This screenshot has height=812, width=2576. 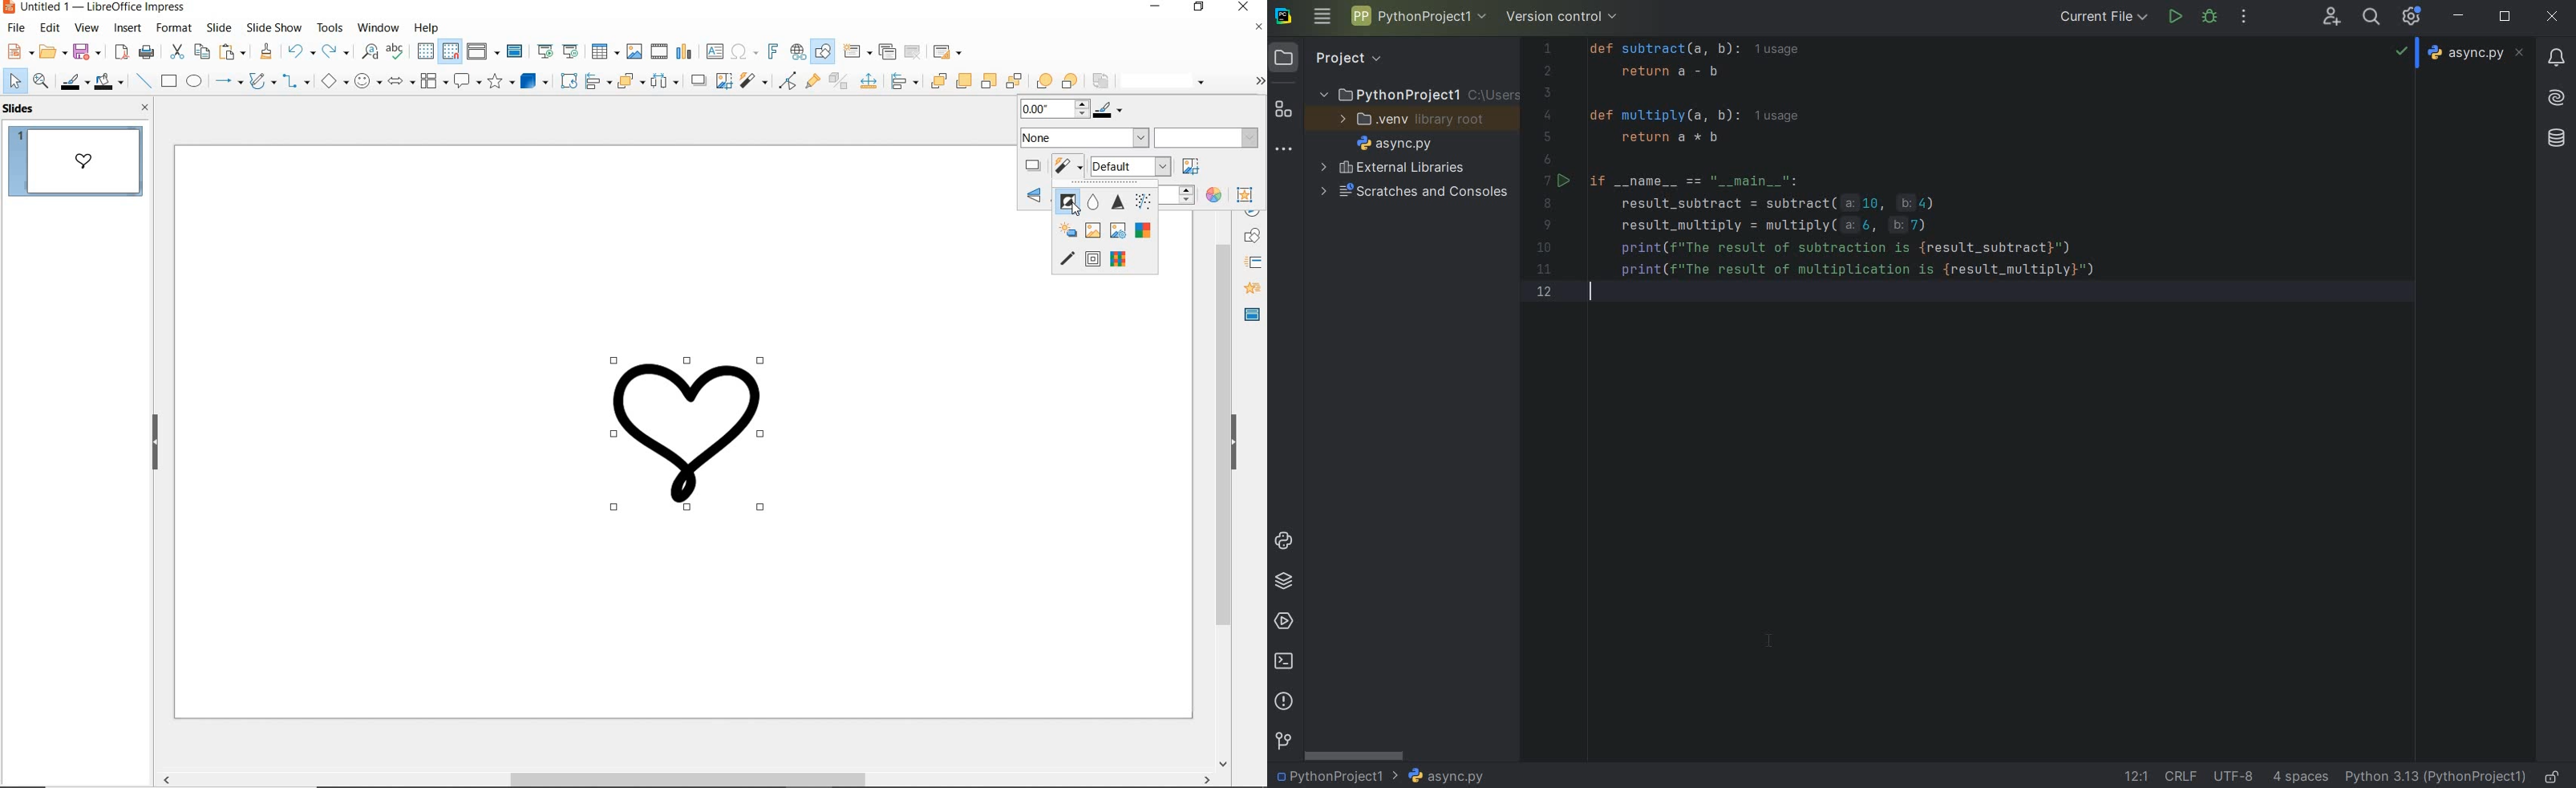 What do you see at coordinates (265, 52) in the screenshot?
I see `clone formatting` at bounding box center [265, 52].